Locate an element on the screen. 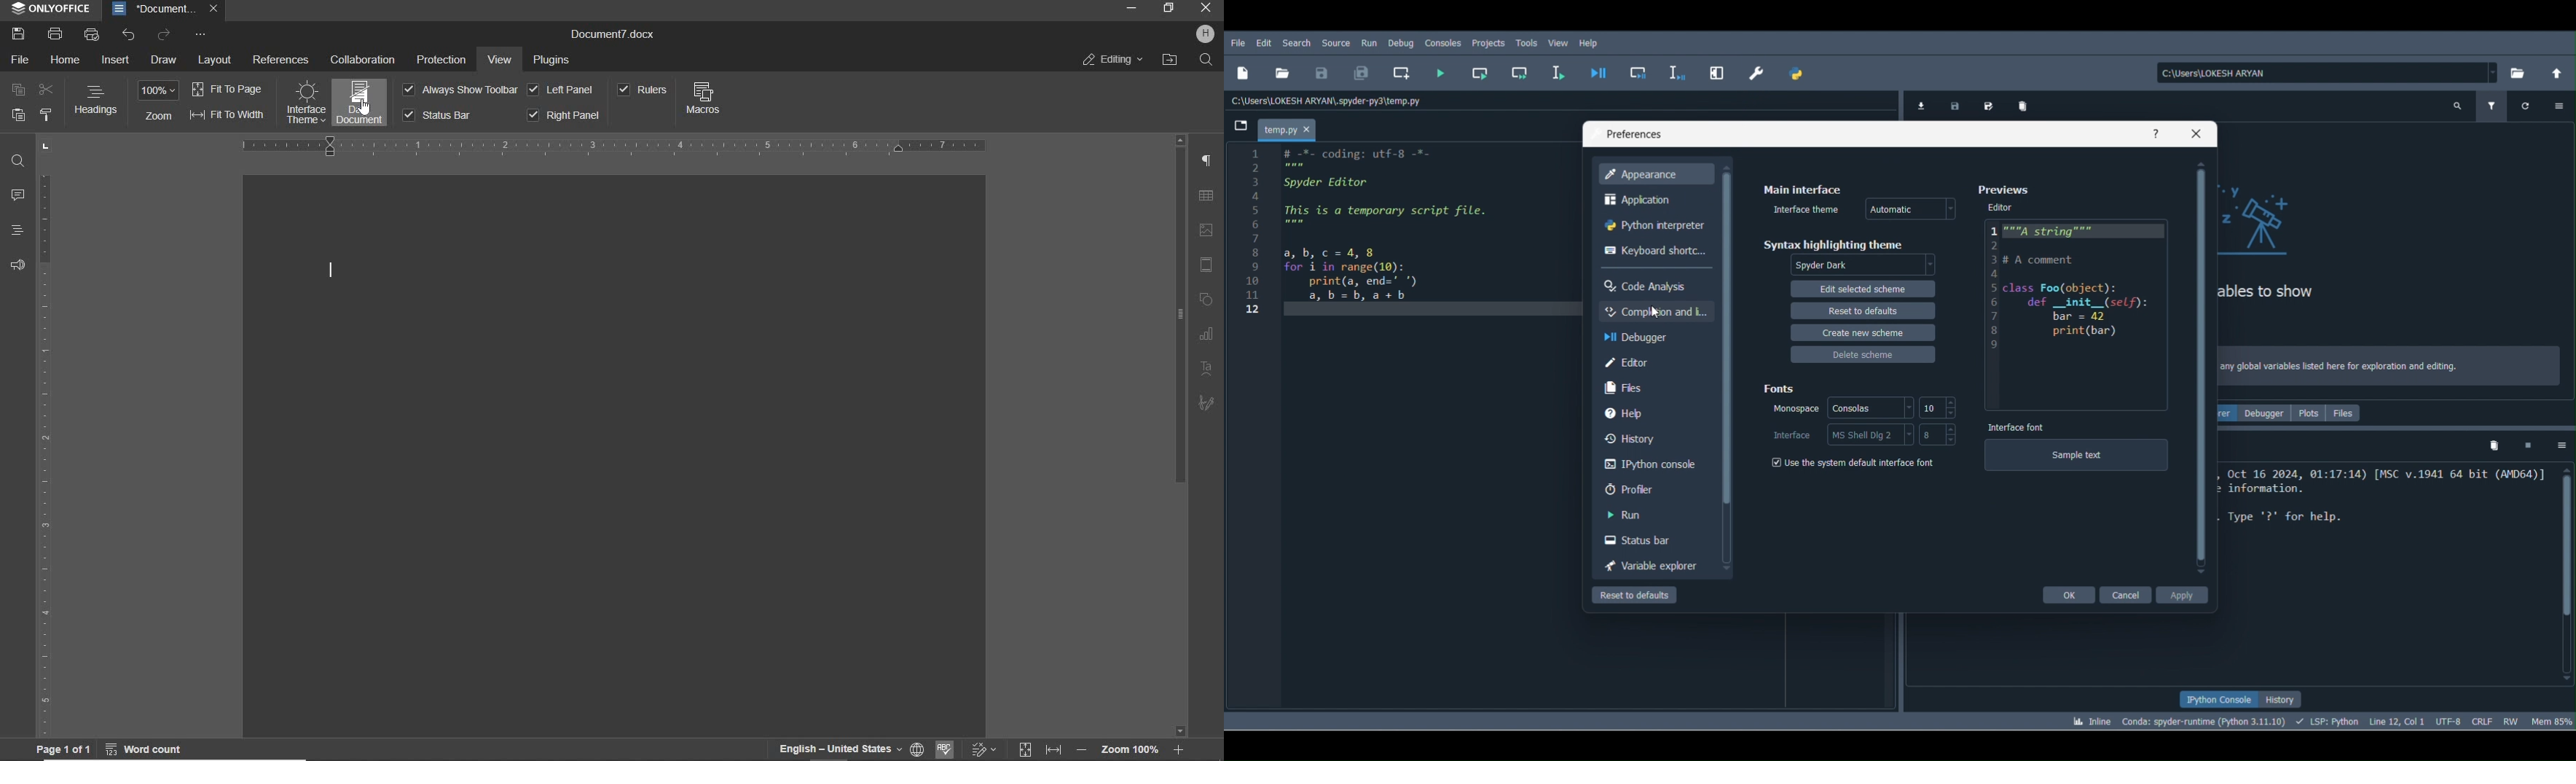 The width and height of the screenshot is (2576, 784). Run current cell and go to the next one (Shift + Return) is located at coordinates (1520, 72).